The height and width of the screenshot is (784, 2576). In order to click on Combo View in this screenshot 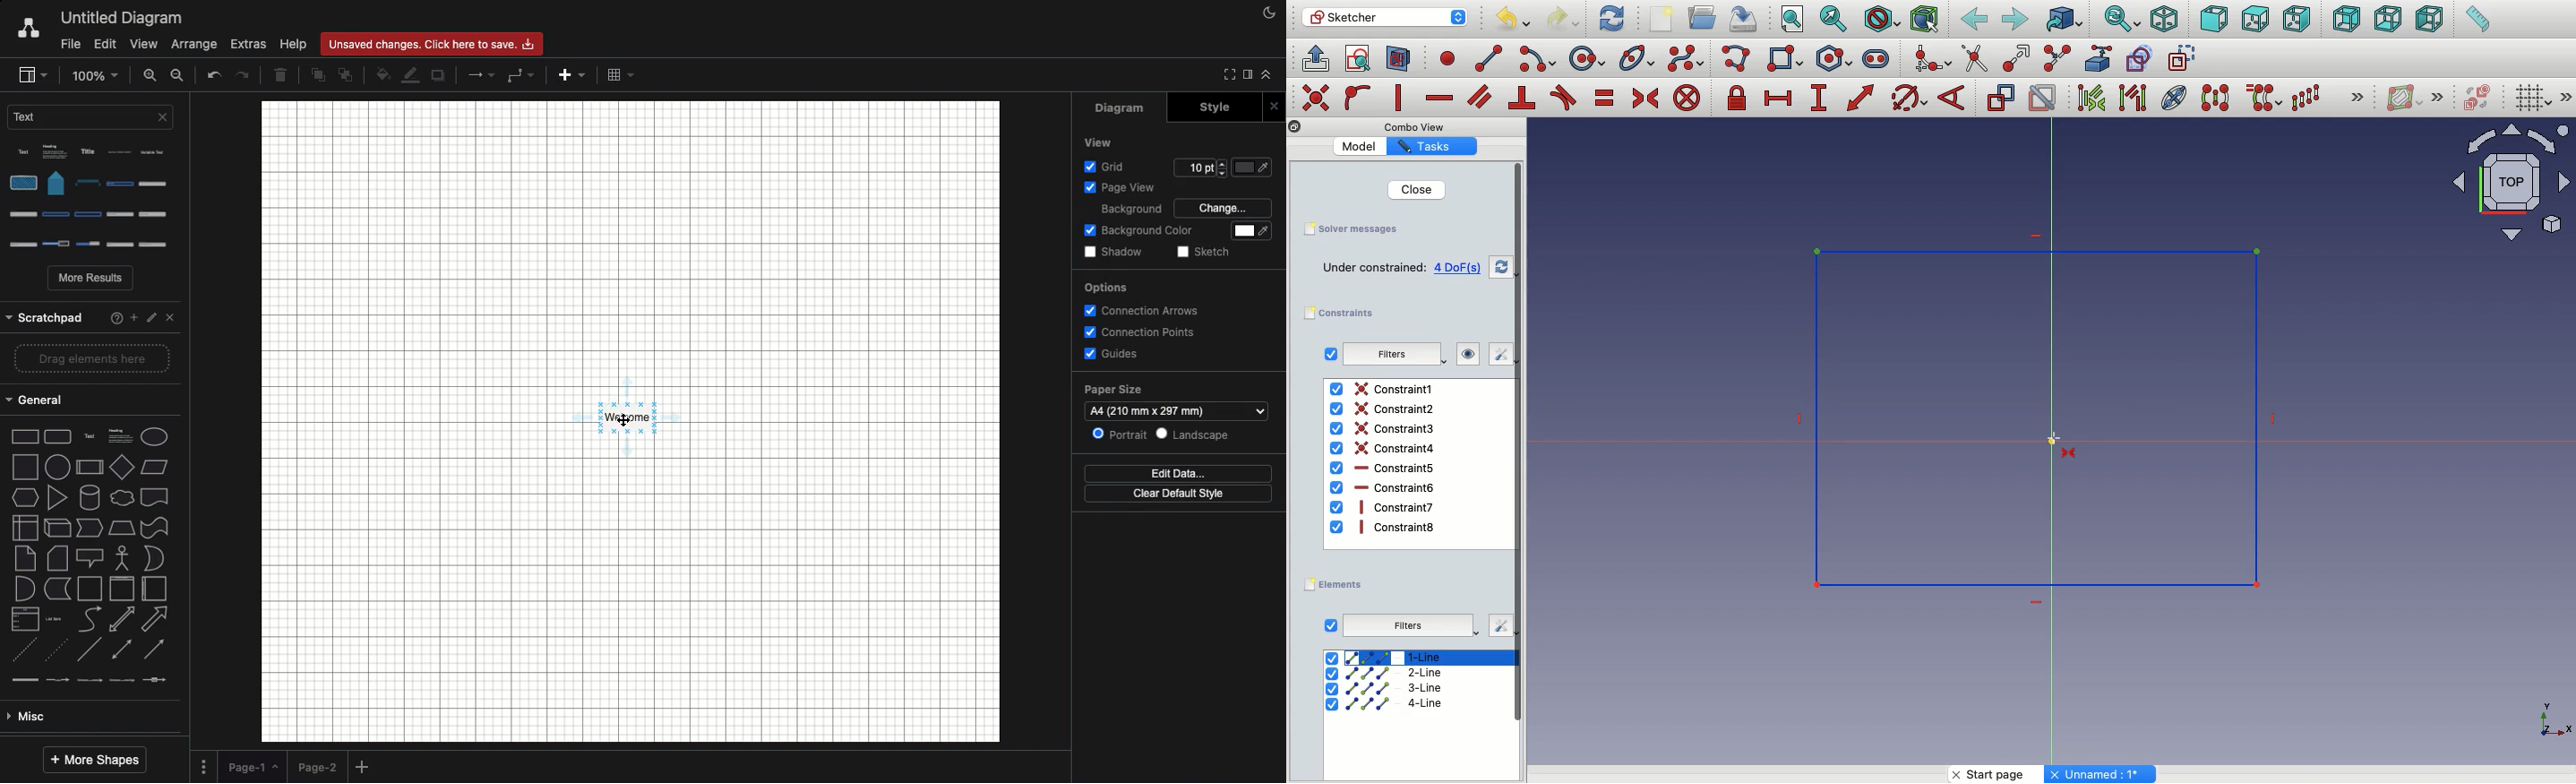, I will do `click(1415, 126)`.